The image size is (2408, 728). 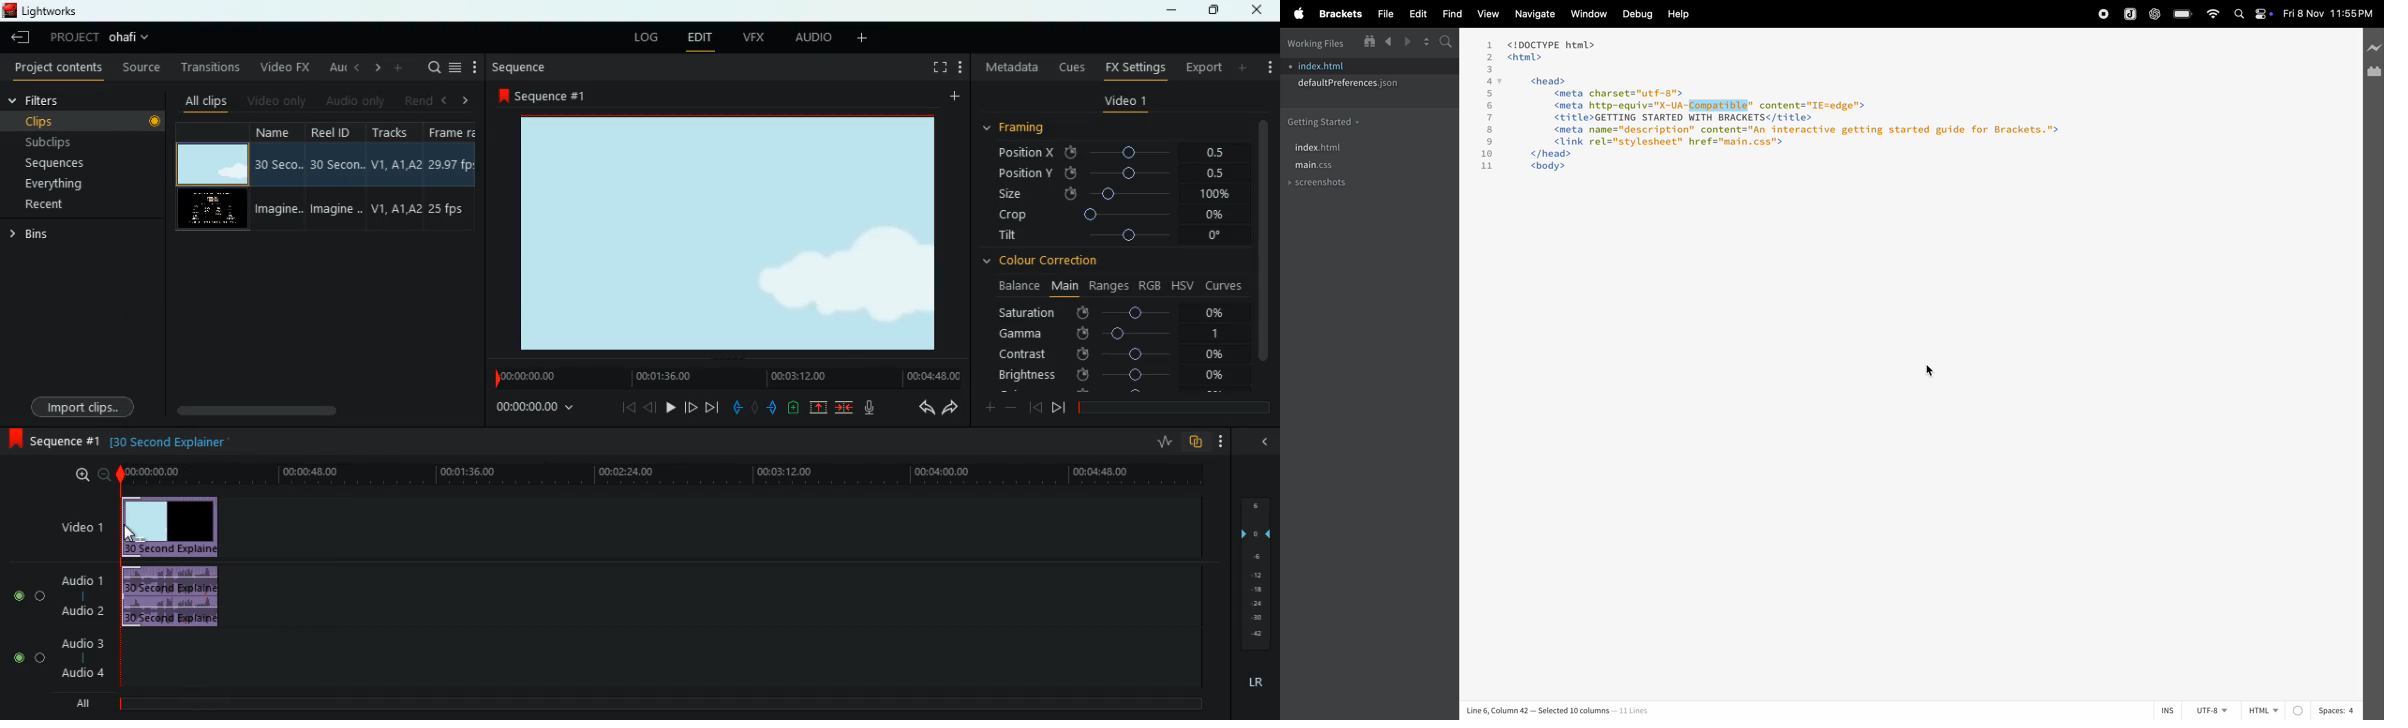 What do you see at coordinates (1203, 66) in the screenshot?
I see `export` at bounding box center [1203, 66].